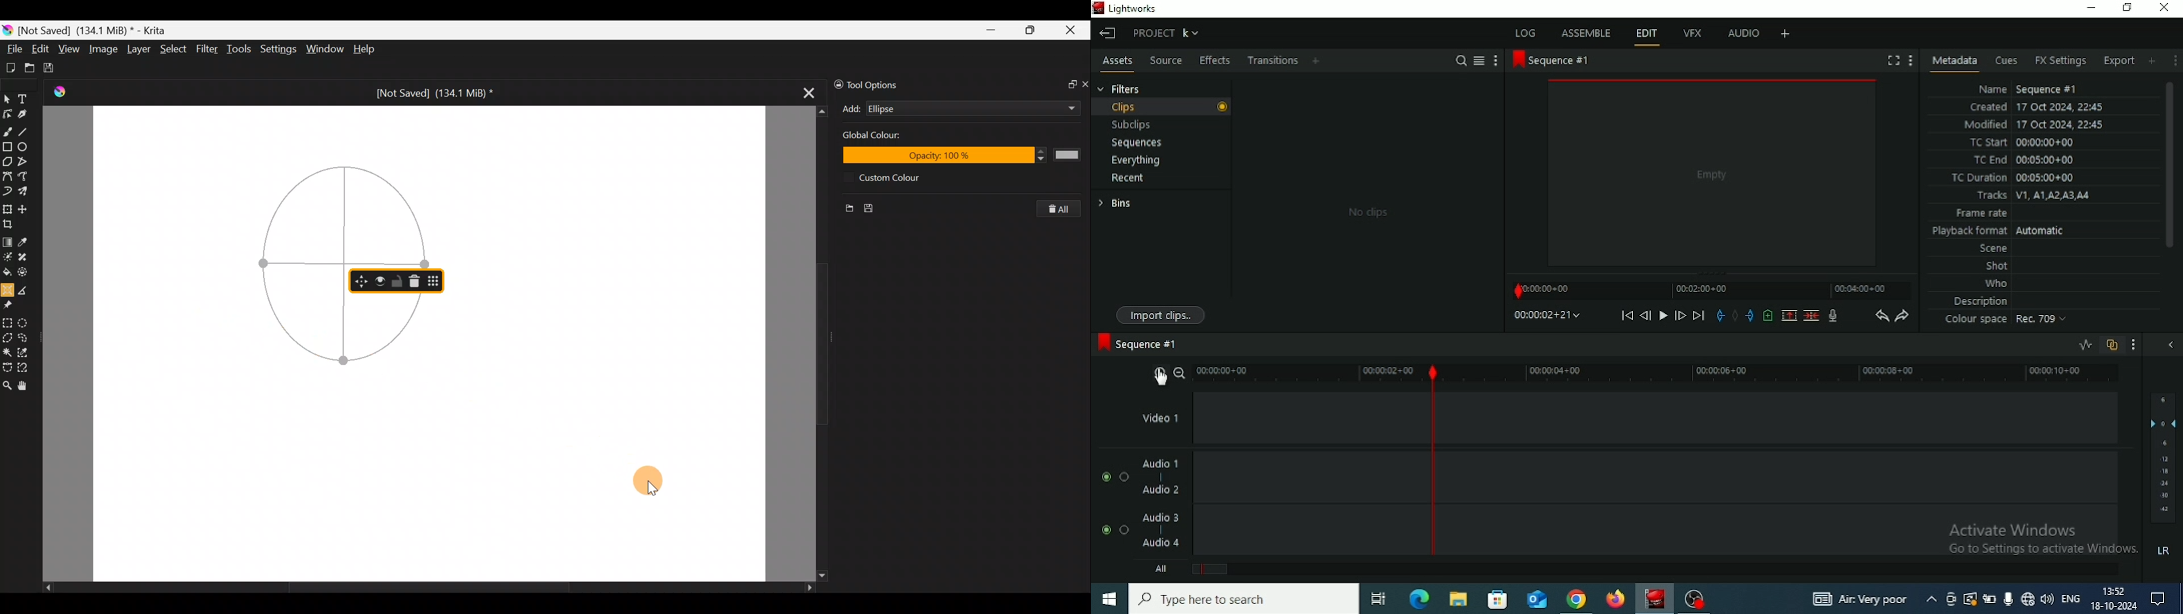 The width and height of the screenshot is (2184, 616). Describe the element at coordinates (241, 51) in the screenshot. I see `Tools` at that location.